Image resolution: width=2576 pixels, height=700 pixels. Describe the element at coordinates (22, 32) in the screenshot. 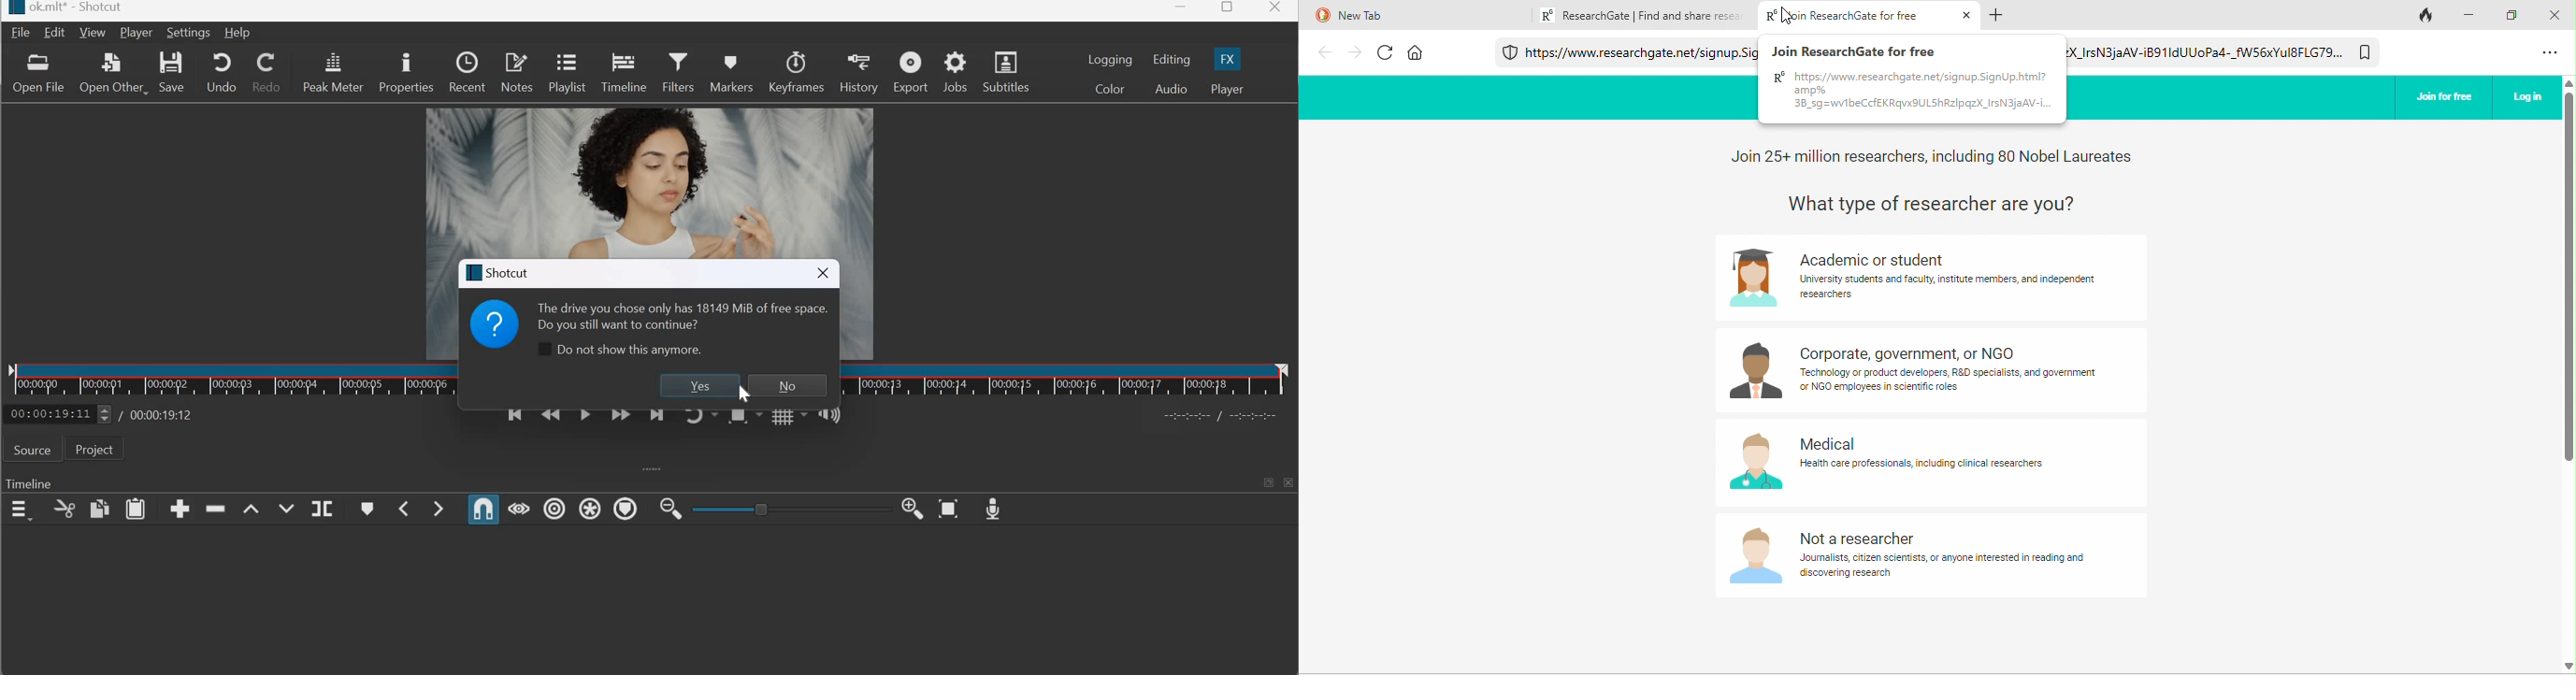

I see `File` at that location.